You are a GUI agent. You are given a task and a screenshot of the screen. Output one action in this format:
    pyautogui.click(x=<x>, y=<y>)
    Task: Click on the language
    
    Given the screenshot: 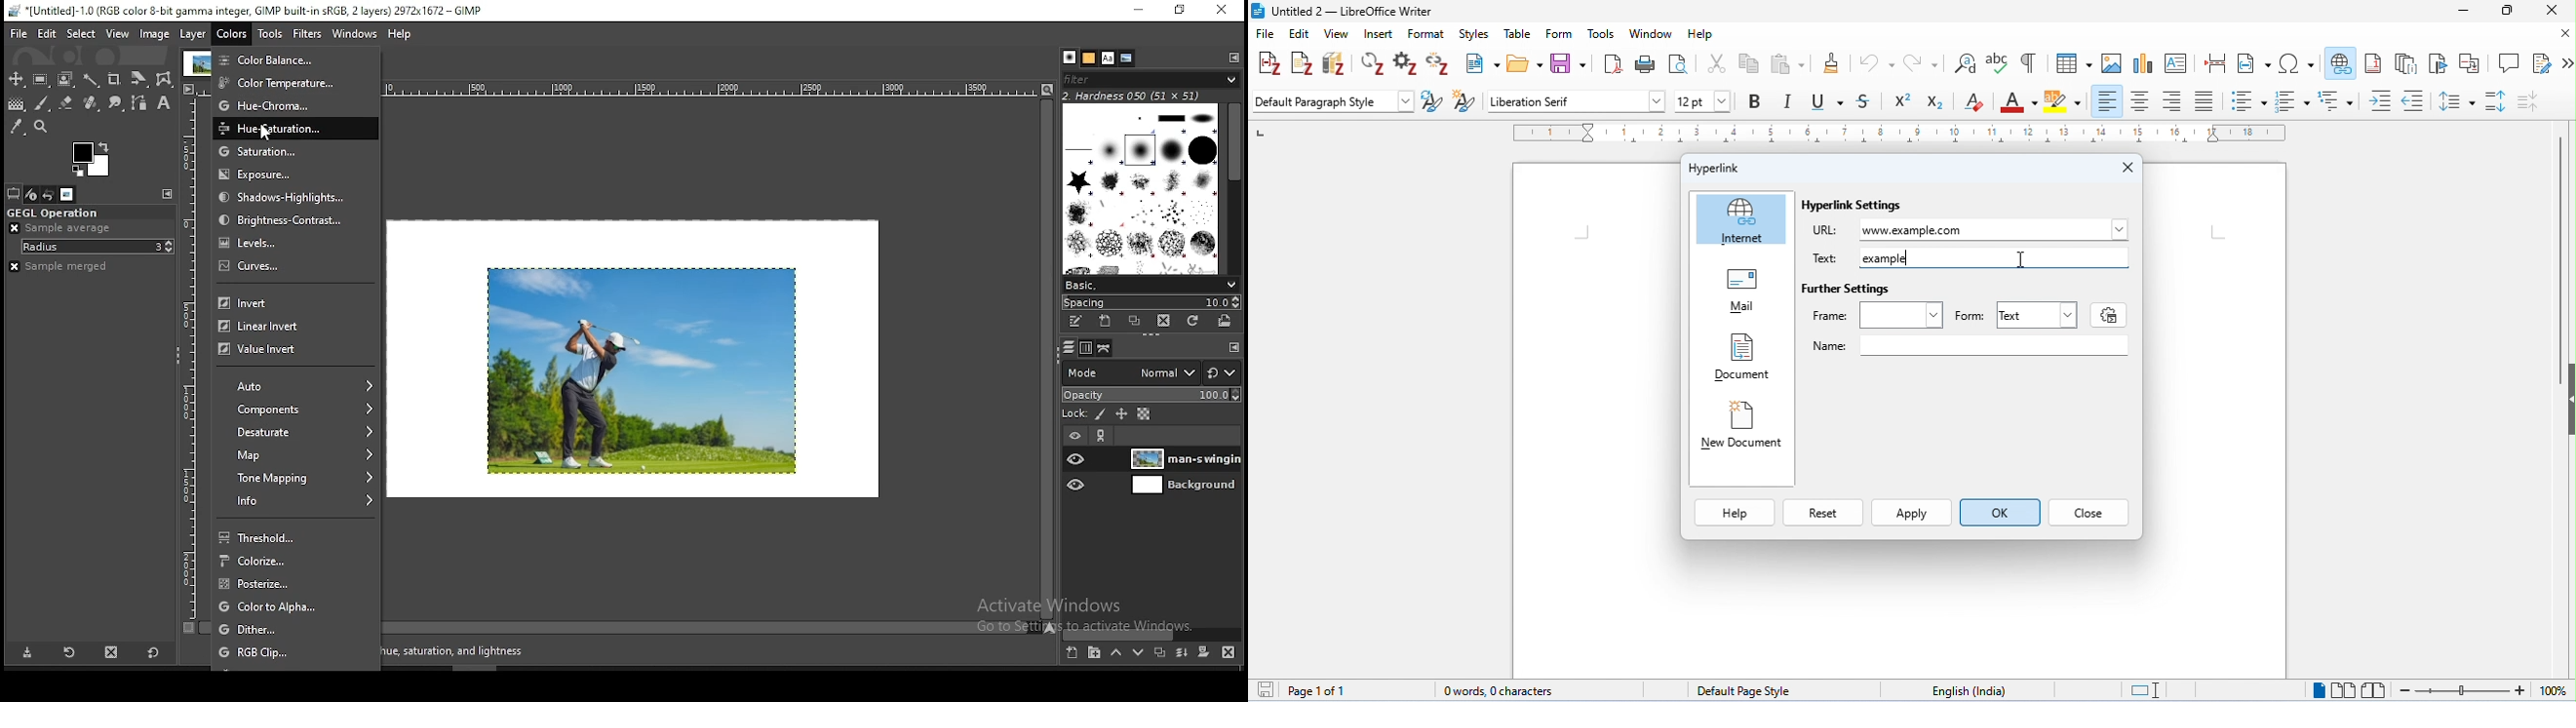 What is the action you would take?
    pyautogui.click(x=1971, y=690)
    